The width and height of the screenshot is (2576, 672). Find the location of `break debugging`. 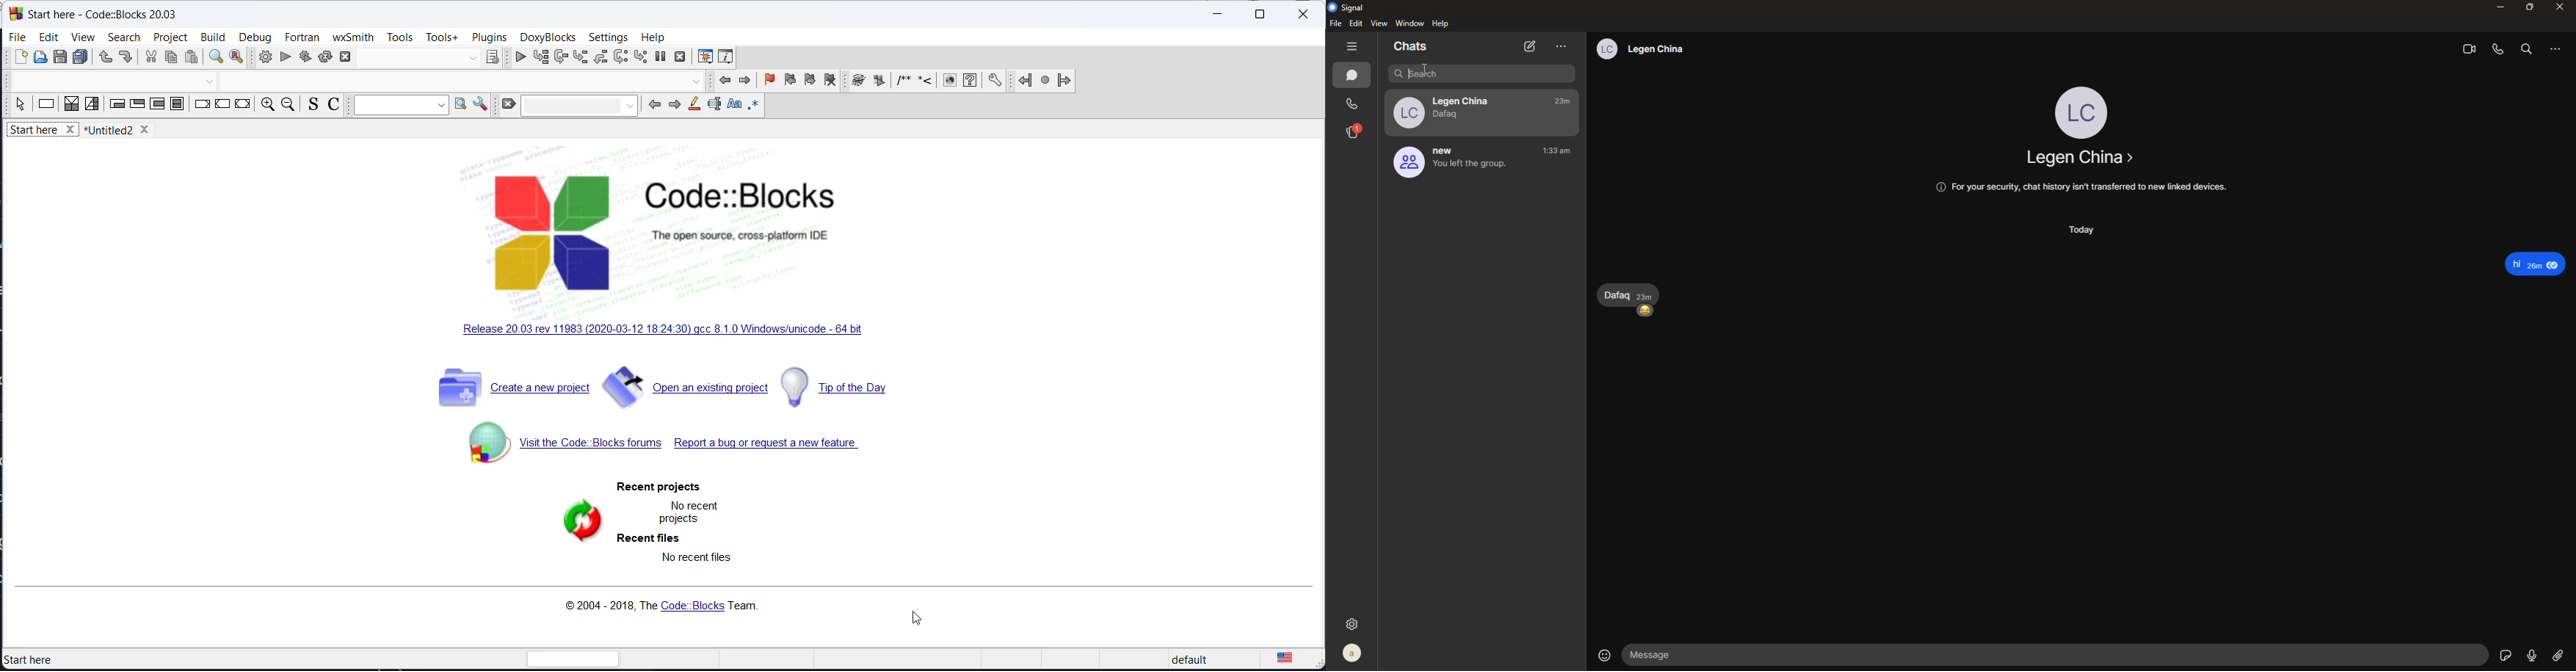

break debugging is located at coordinates (661, 57).